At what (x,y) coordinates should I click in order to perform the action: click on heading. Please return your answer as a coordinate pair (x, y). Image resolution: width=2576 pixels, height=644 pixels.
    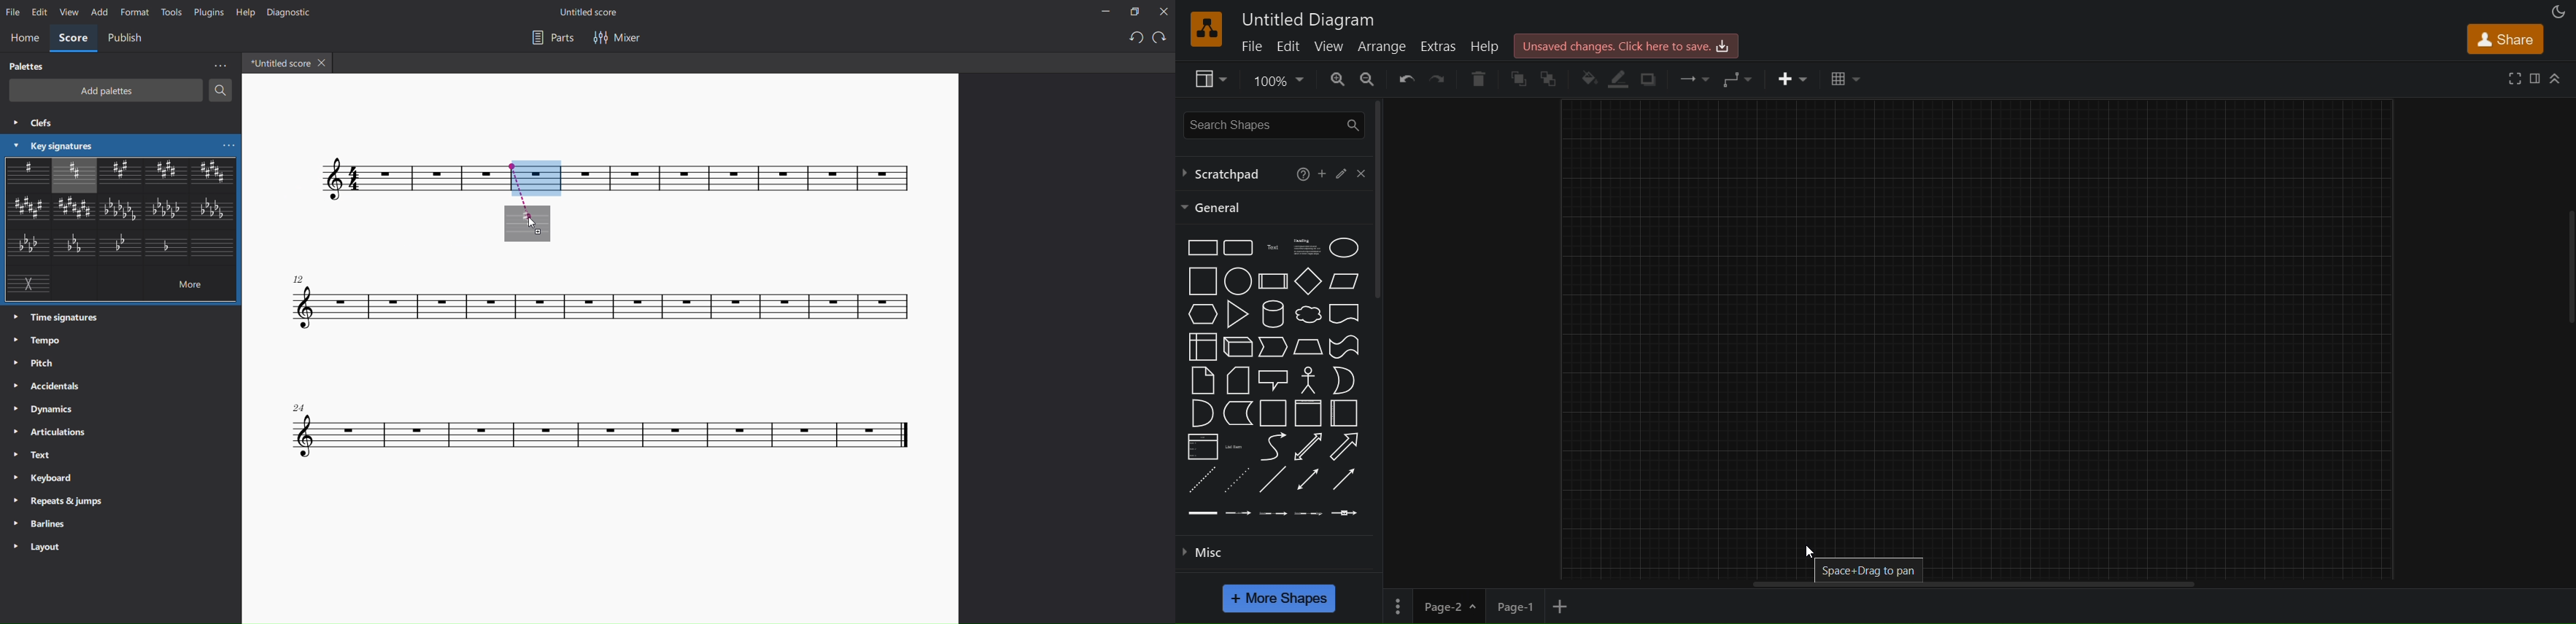
    Looking at the image, I should click on (1306, 246).